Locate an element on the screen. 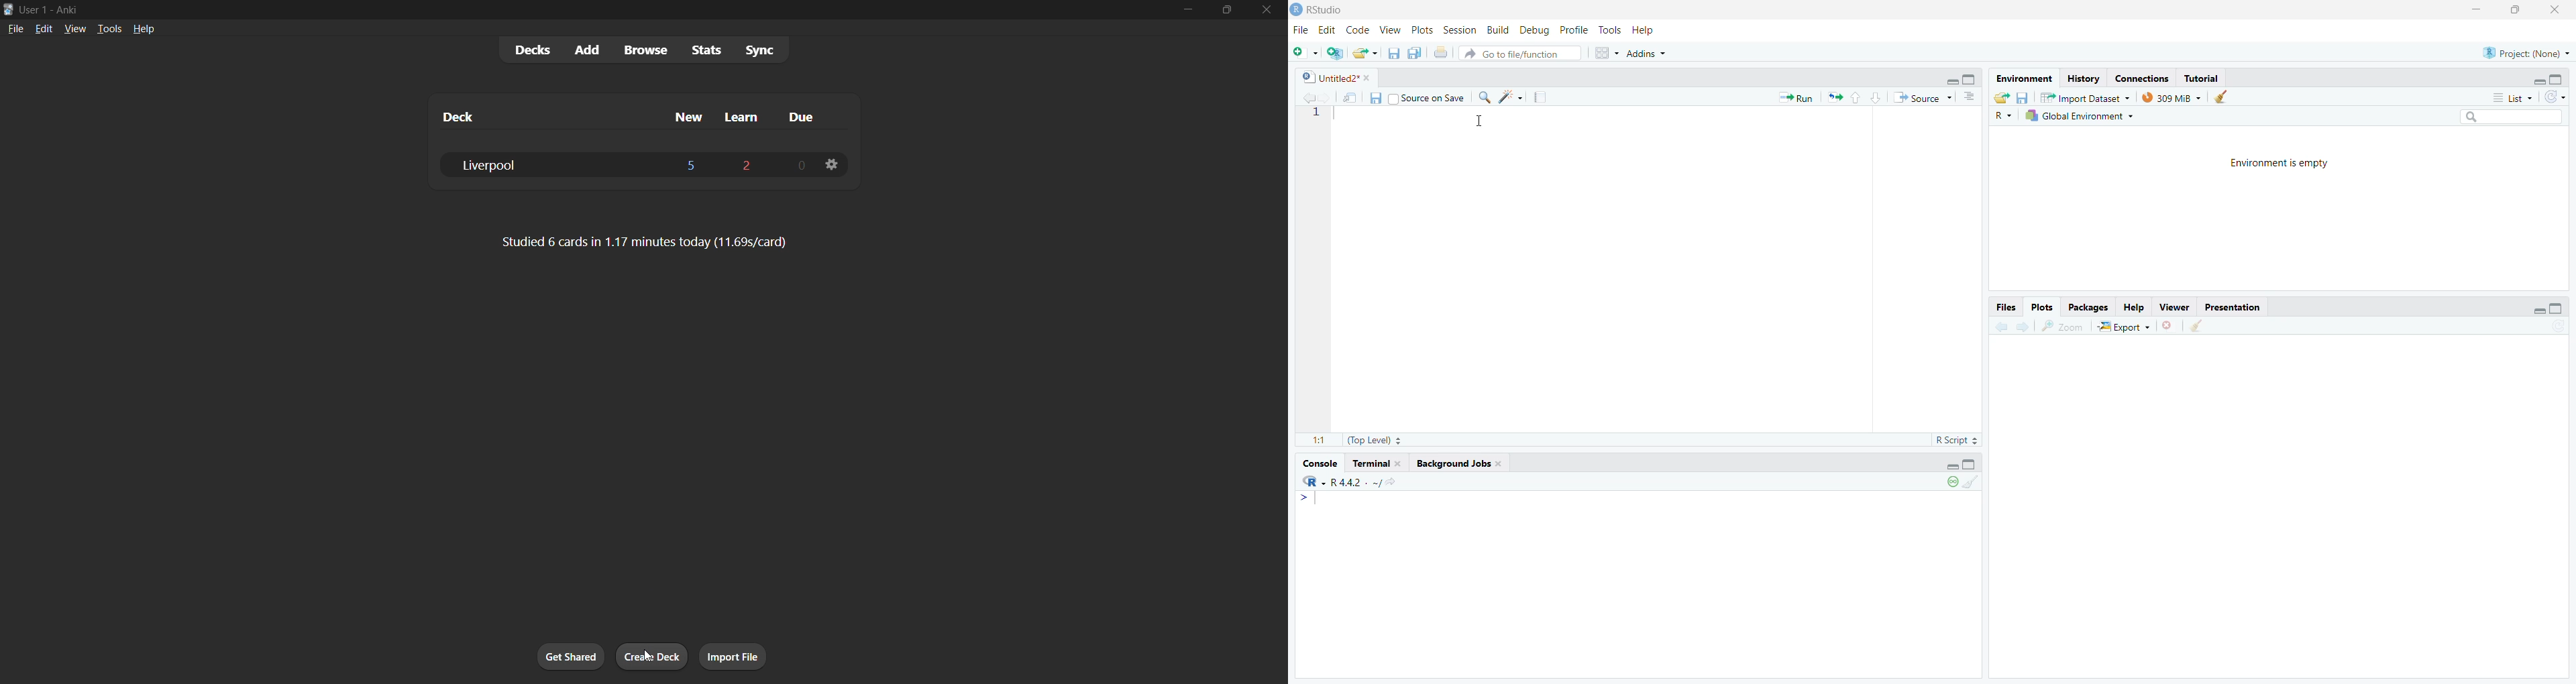 The height and width of the screenshot is (700, 2576). Environment is located at coordinates (2026, 78).